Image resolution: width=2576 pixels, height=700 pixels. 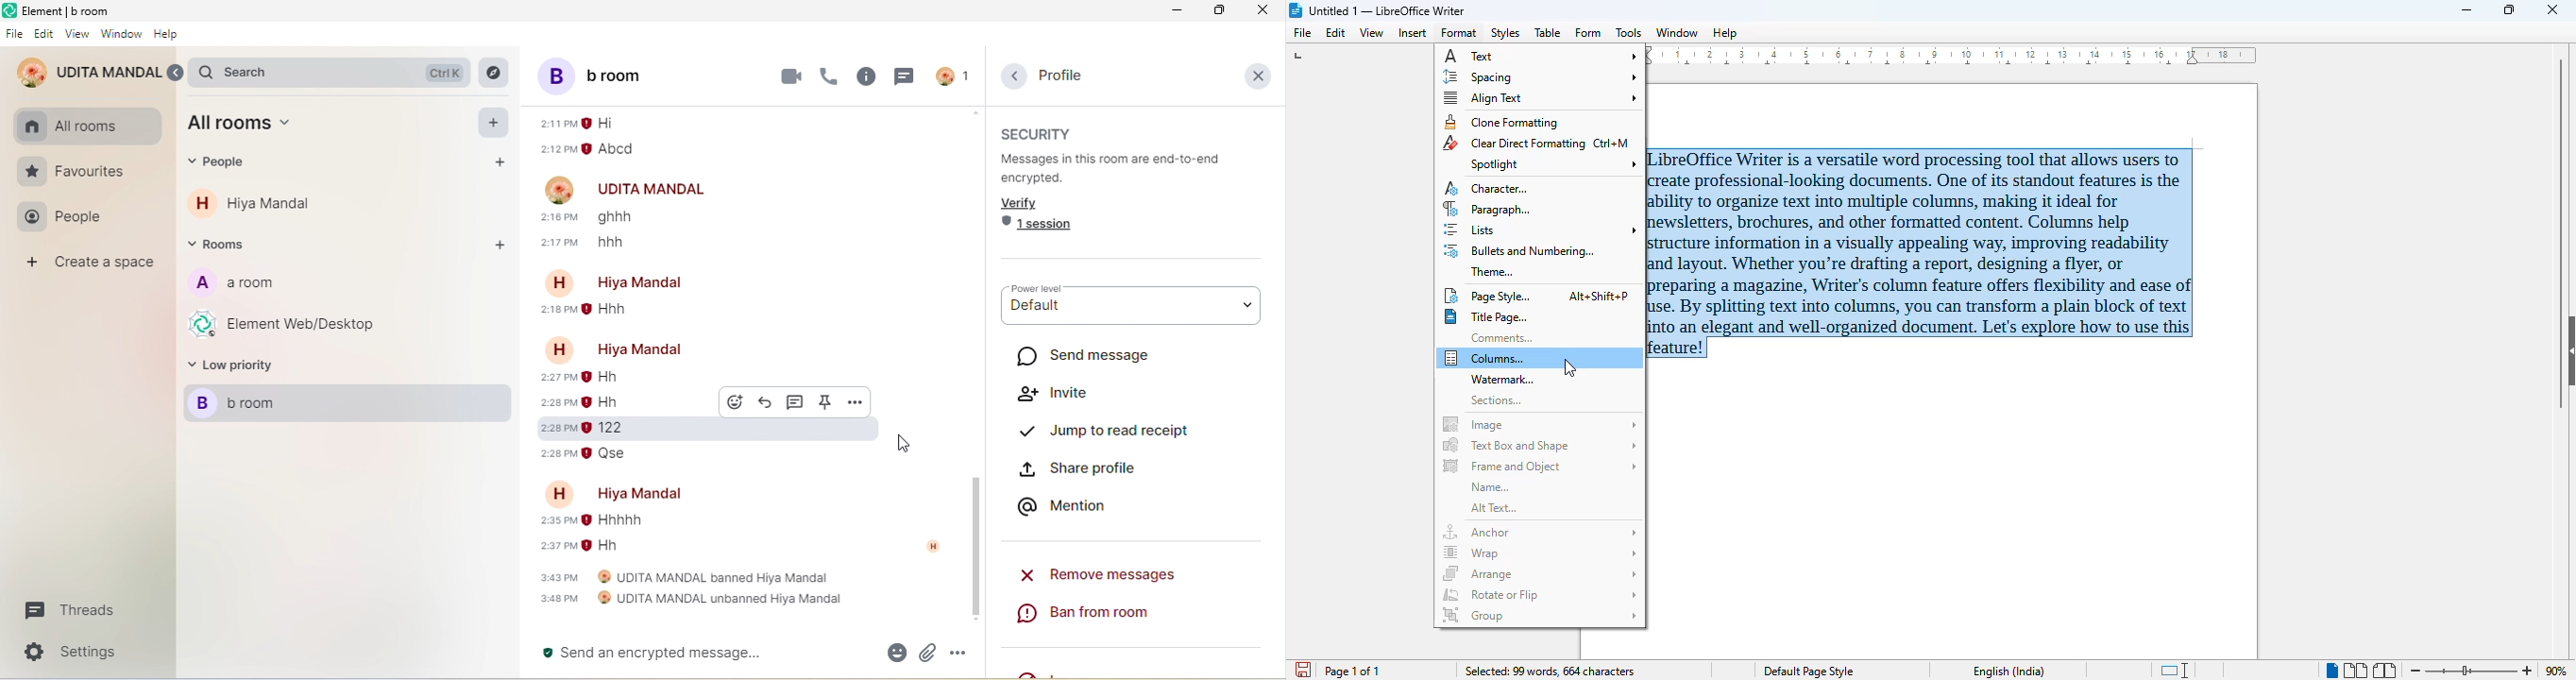 I want to click on wrap, so click(x=1541, y=553).